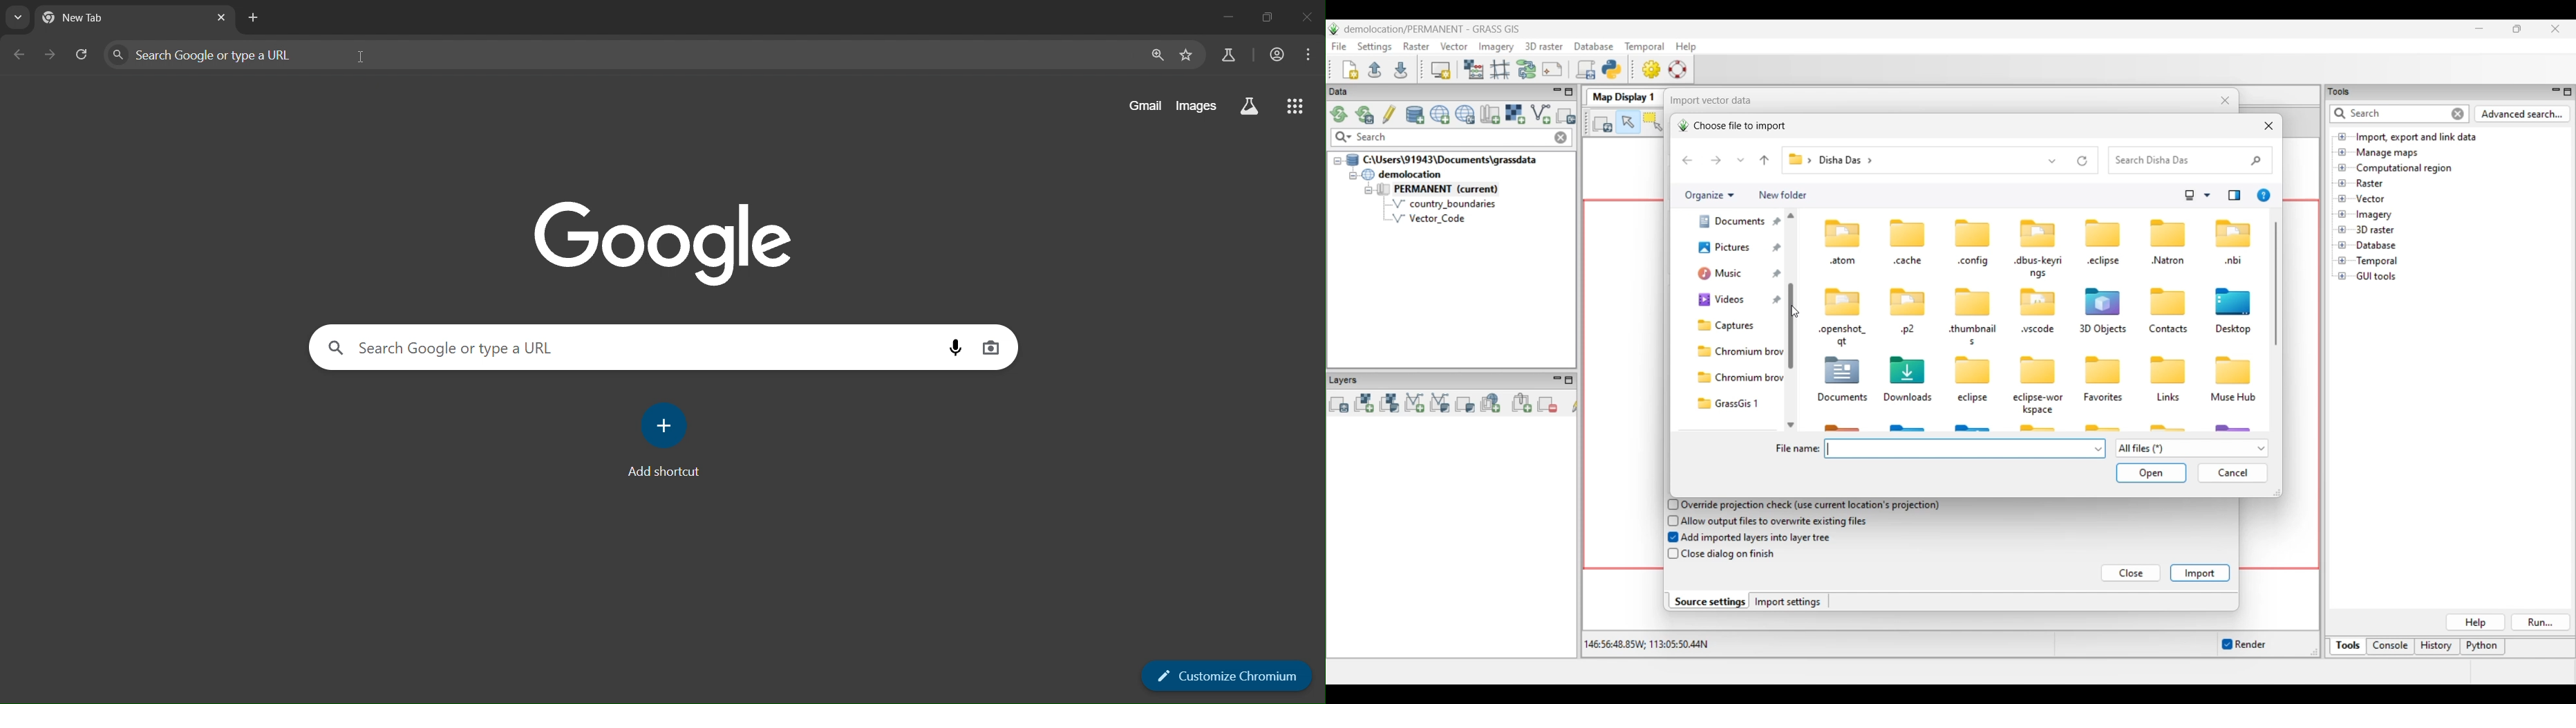 The width and height of the screenshot is (2576, 728). I want to click on google, so click(661, 245).